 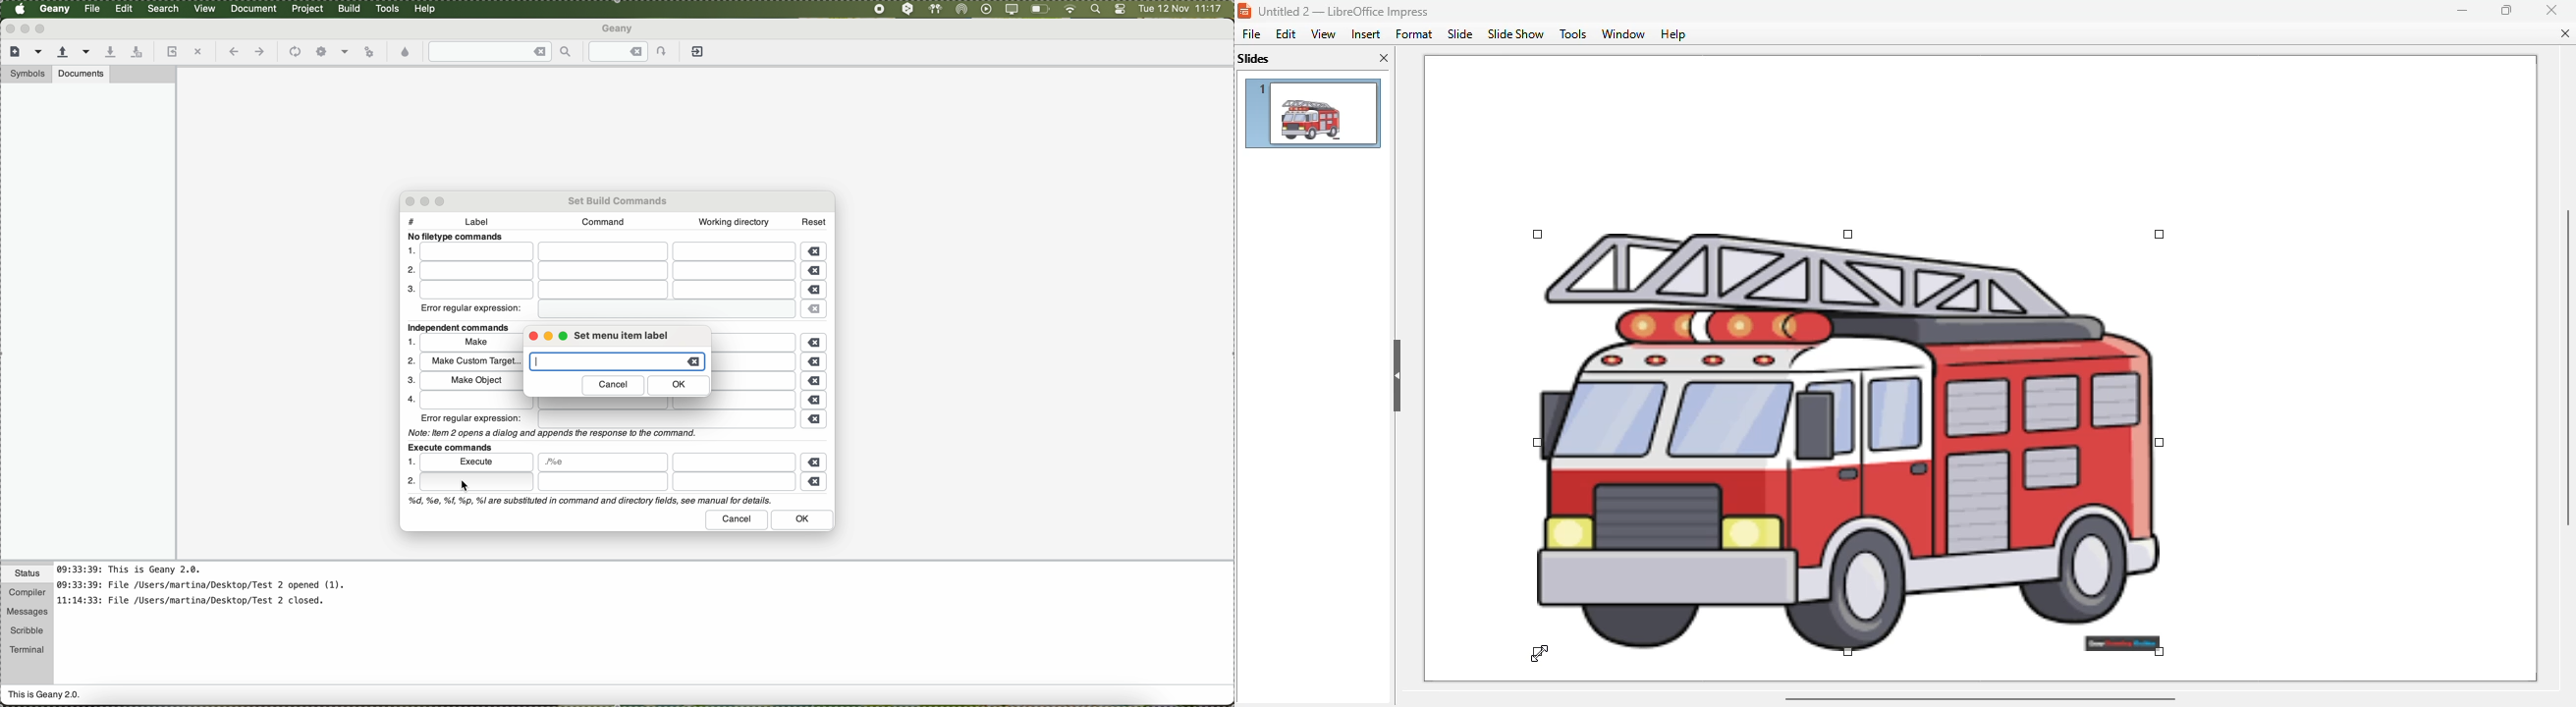 What do you see at coordinates (1848, 234) in the screenshot?
I see `corner handles` at bounding box center [1848, 234].